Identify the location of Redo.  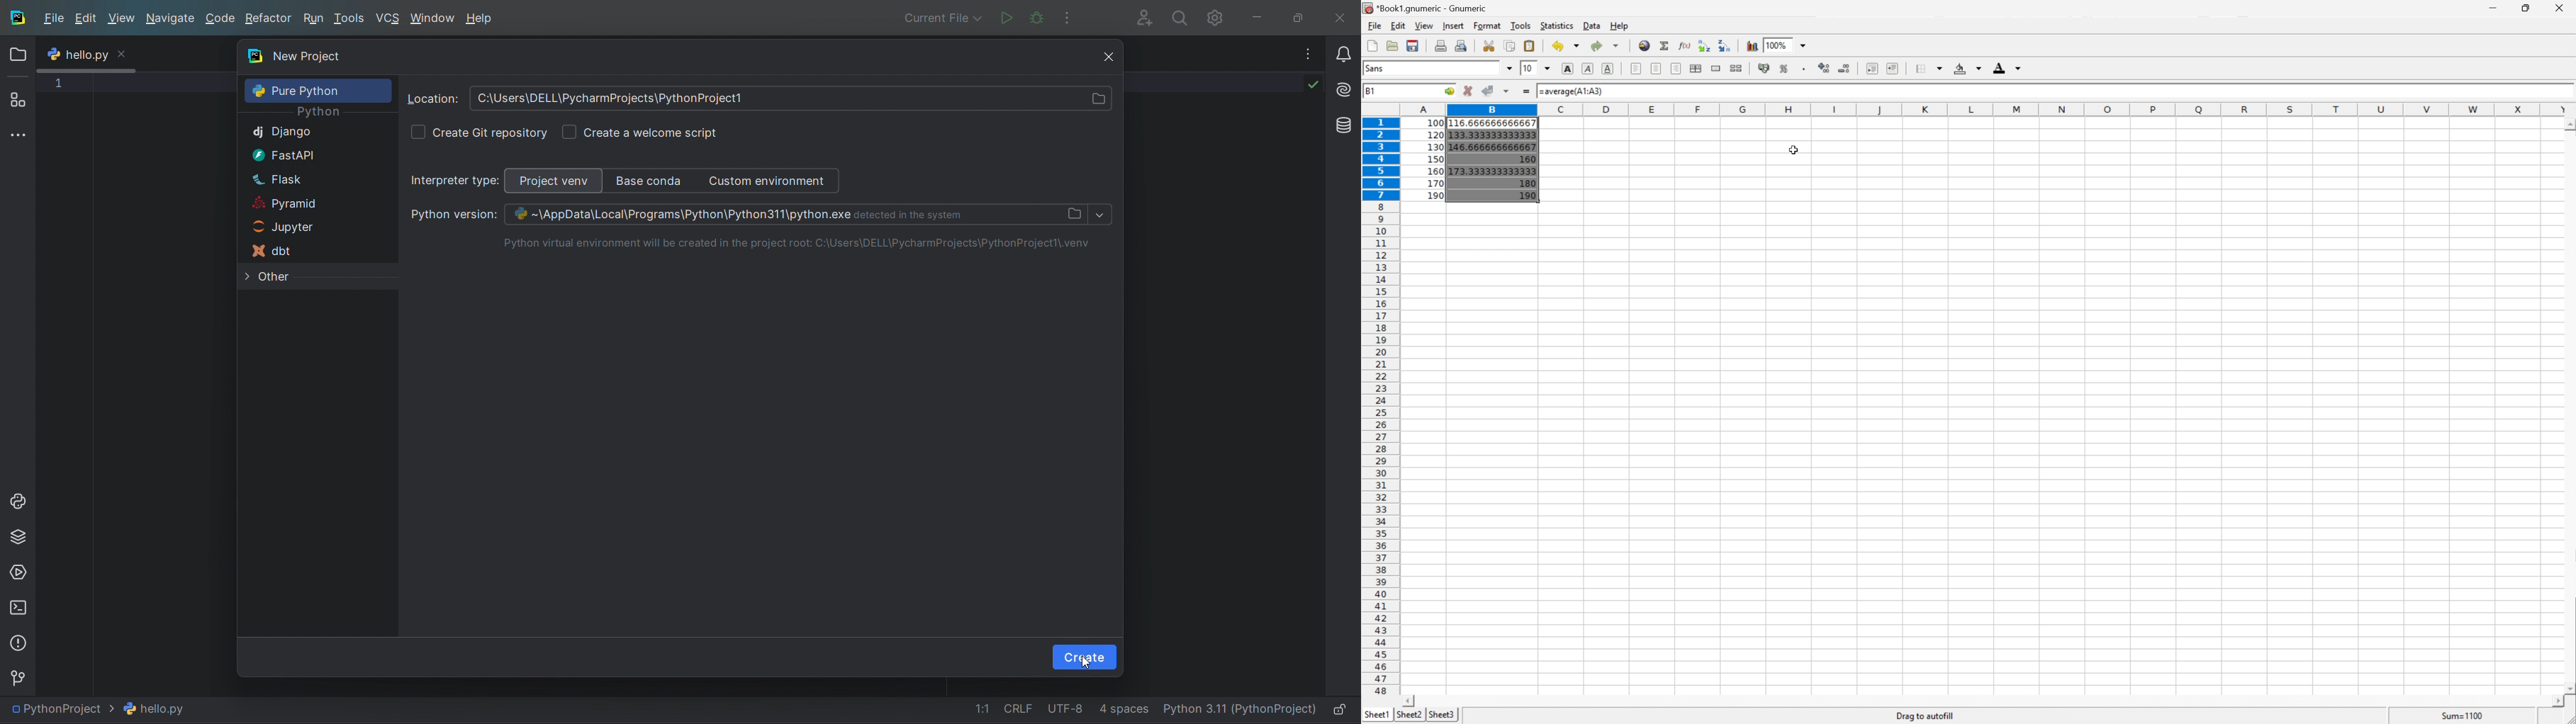
(1603, 46).